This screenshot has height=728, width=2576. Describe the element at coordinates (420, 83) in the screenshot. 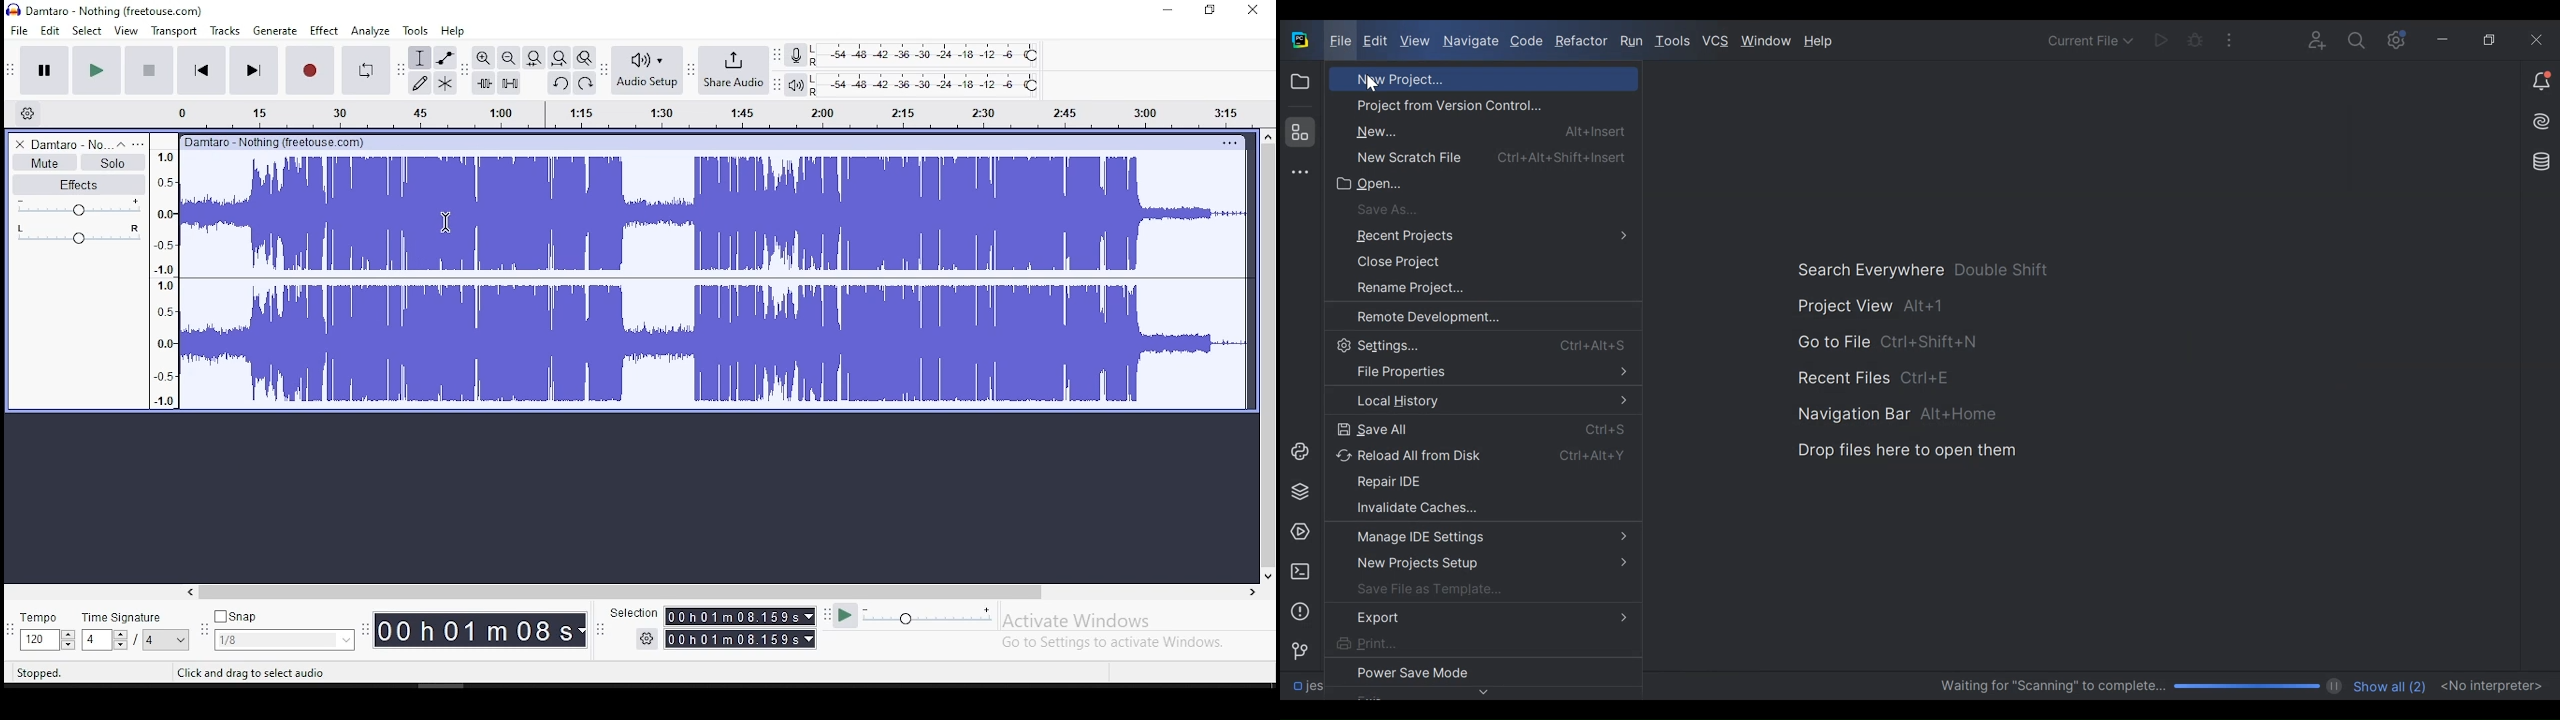

I see `draw tool` at that location.